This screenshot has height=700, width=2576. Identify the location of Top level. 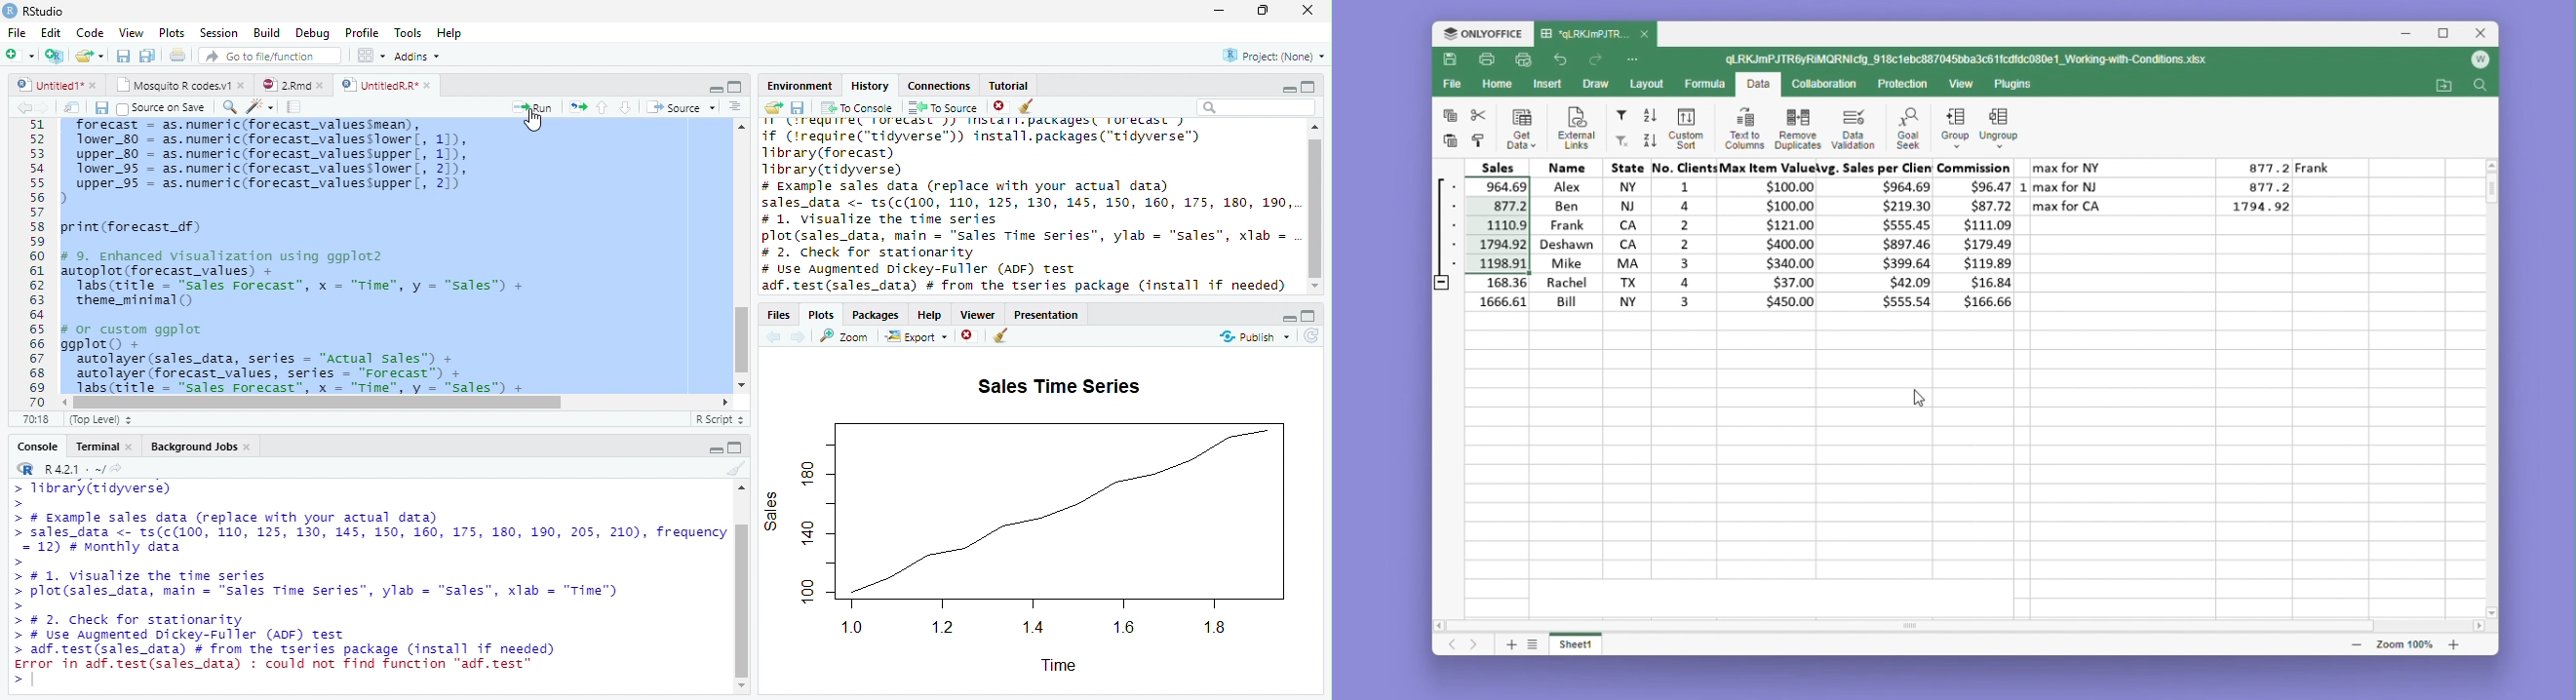
(99, 419).